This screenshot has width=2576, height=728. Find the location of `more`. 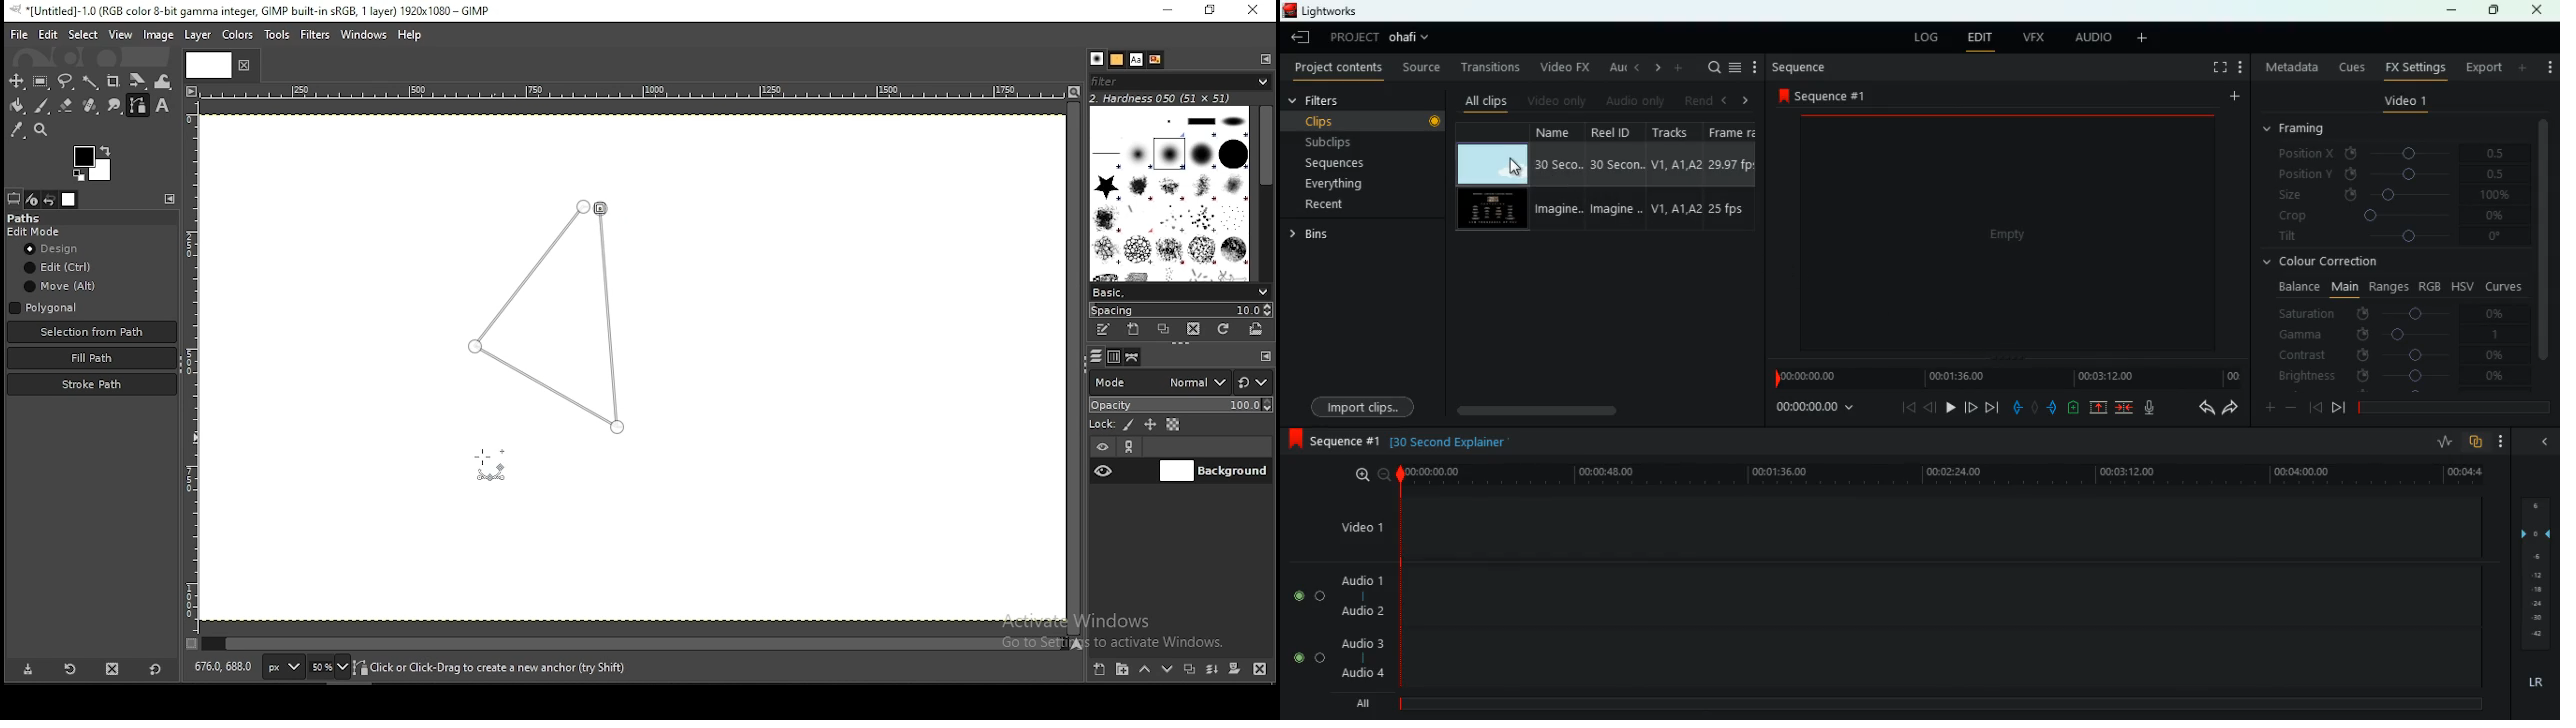

more is located at coordinates (2506, 441).